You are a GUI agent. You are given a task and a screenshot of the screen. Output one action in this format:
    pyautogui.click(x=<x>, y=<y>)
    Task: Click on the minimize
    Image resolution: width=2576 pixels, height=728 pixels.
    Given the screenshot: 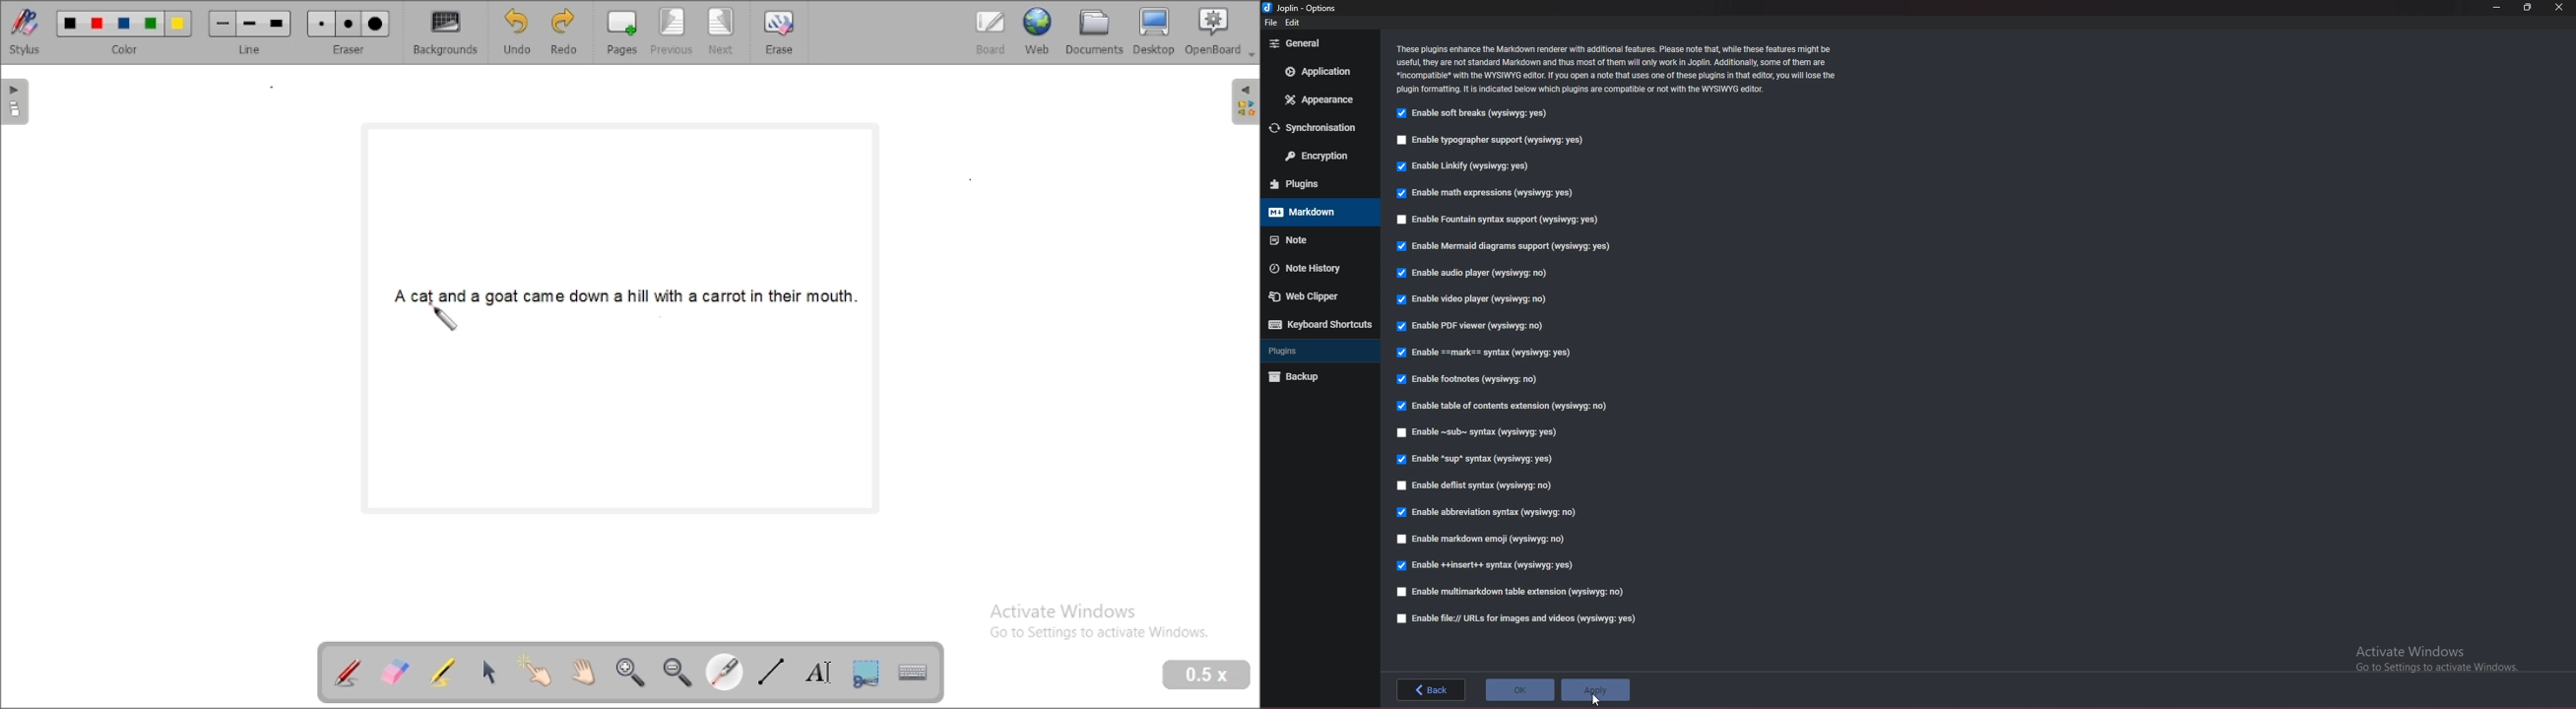 What is the action you would take?
    pyautogui.click(x=2500, y=8)
    